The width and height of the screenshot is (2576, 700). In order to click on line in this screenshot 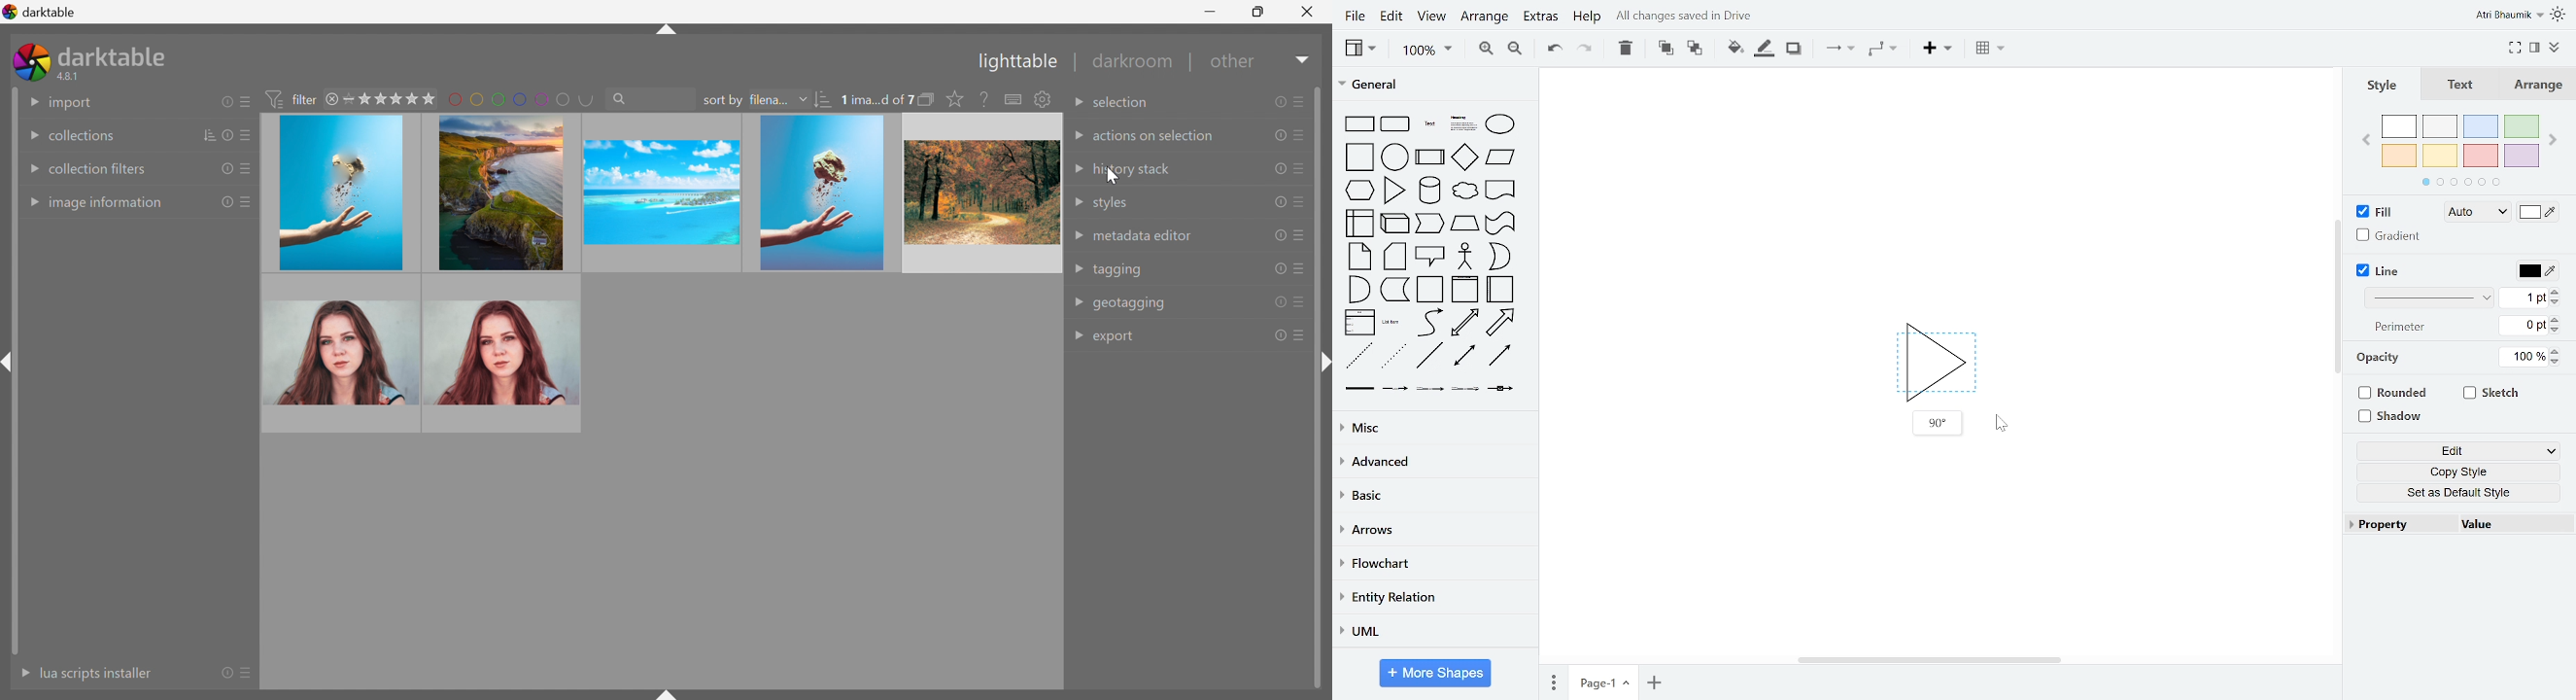, I will do `click(2384, 270)`.